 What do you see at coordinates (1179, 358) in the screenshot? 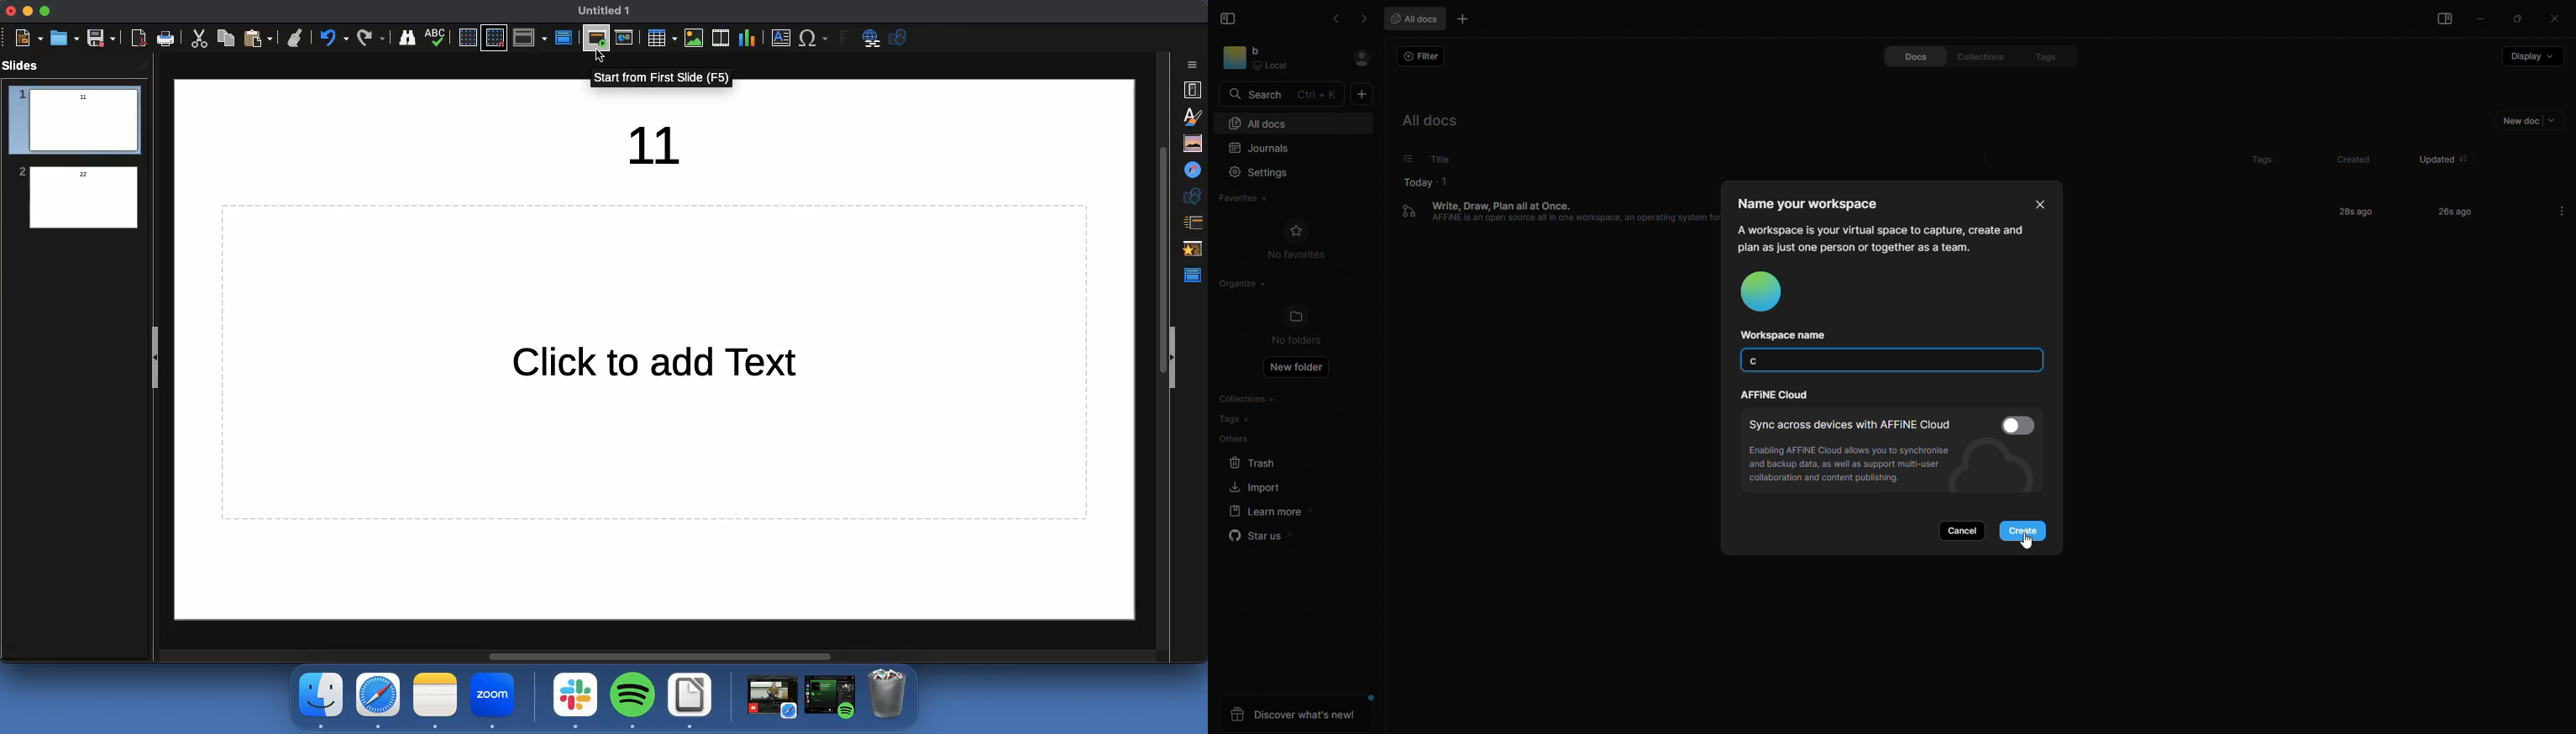
I see `Collapse` at bounding box center [1179, 358].